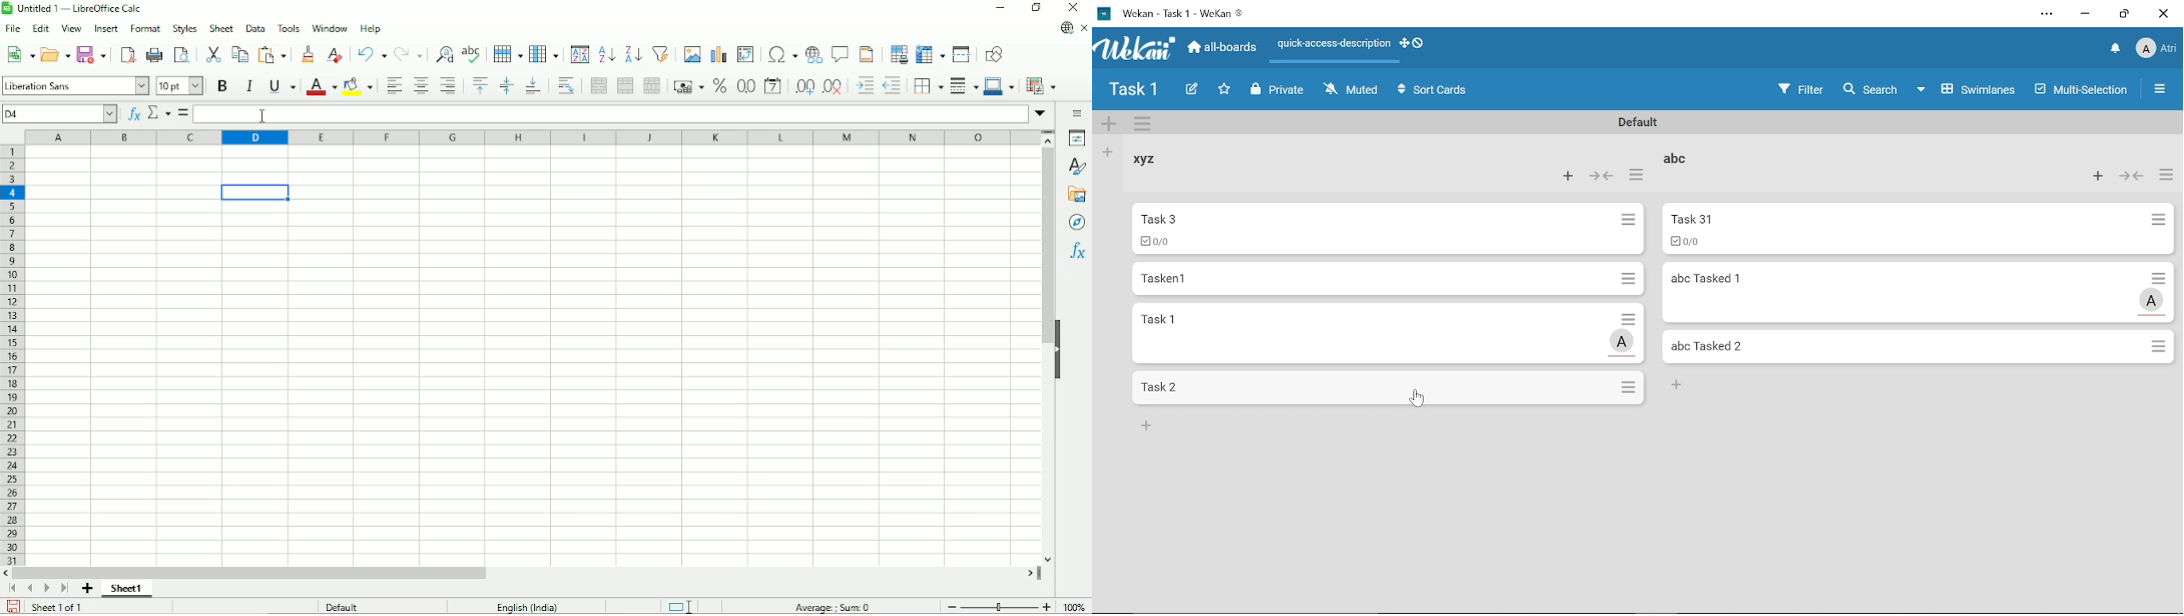 The height and width of the screenshot is (616, 2184). What do you see at coordinates (633, 54) in the screenshot?
I see `Sort descending` at bounding box center [633, 54].